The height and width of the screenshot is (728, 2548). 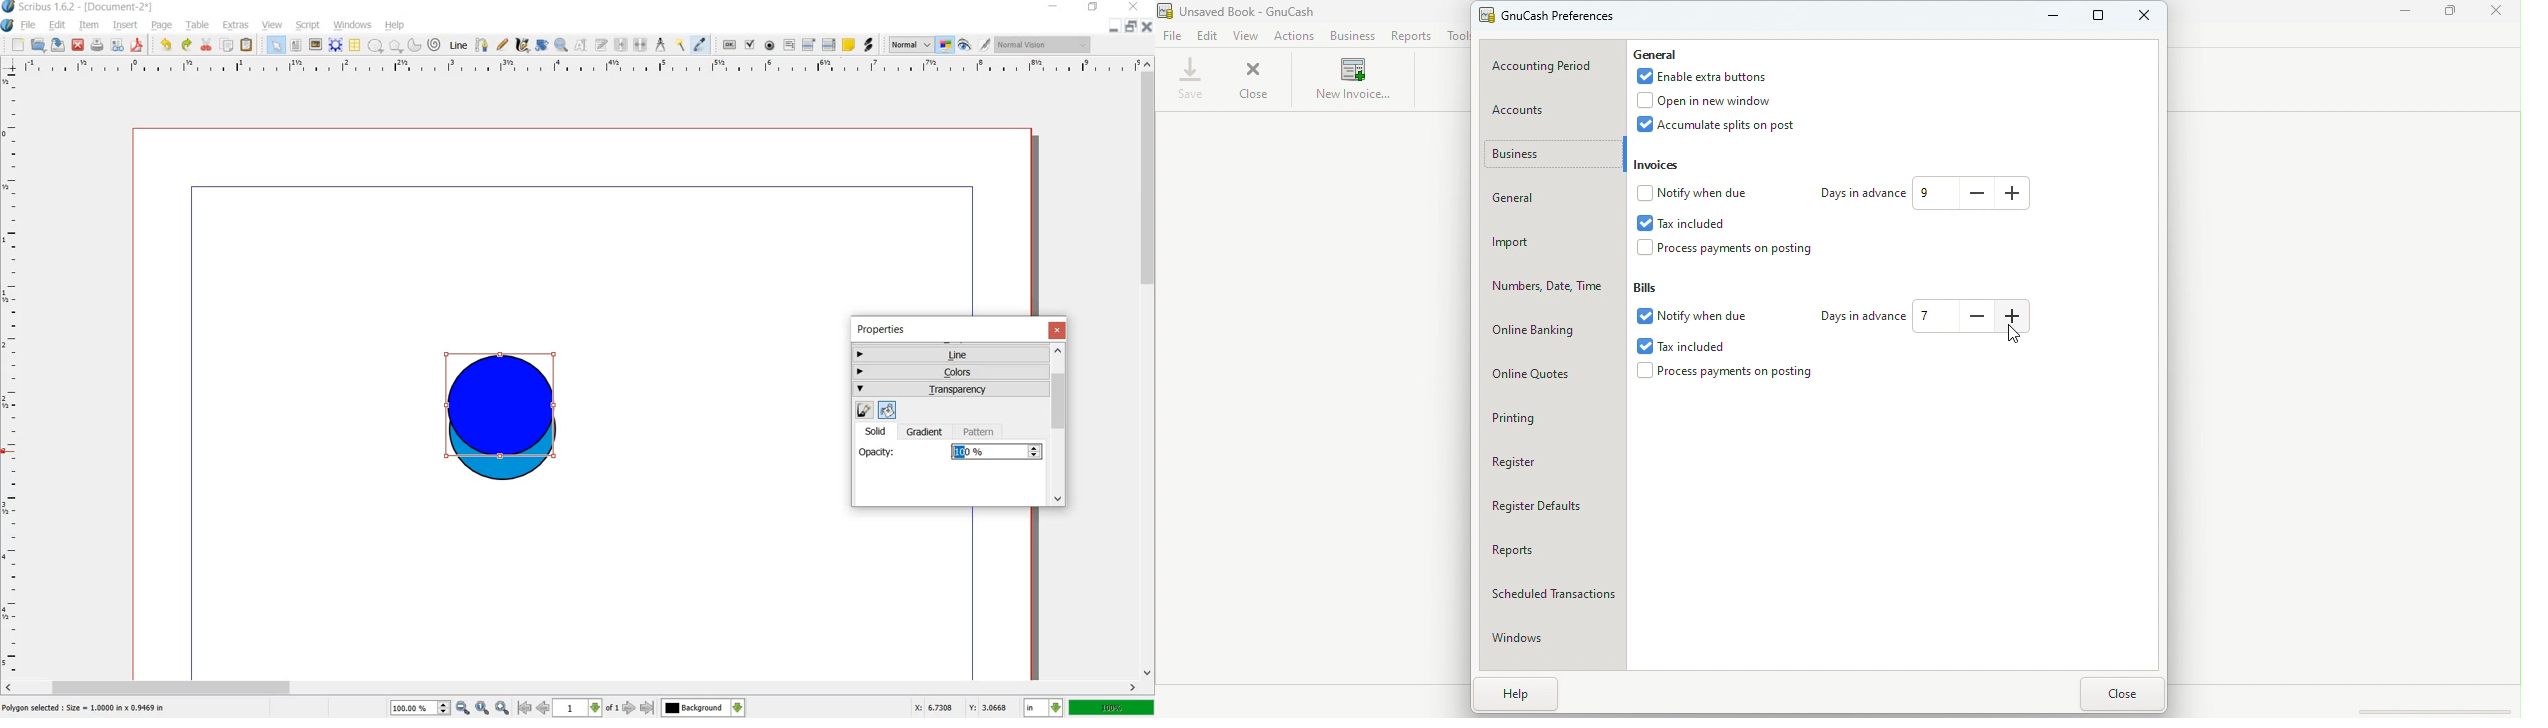 What do you see at coordinates (926, 433) in the screenshot?
I see `gradient` at bounding box center [926, 433].